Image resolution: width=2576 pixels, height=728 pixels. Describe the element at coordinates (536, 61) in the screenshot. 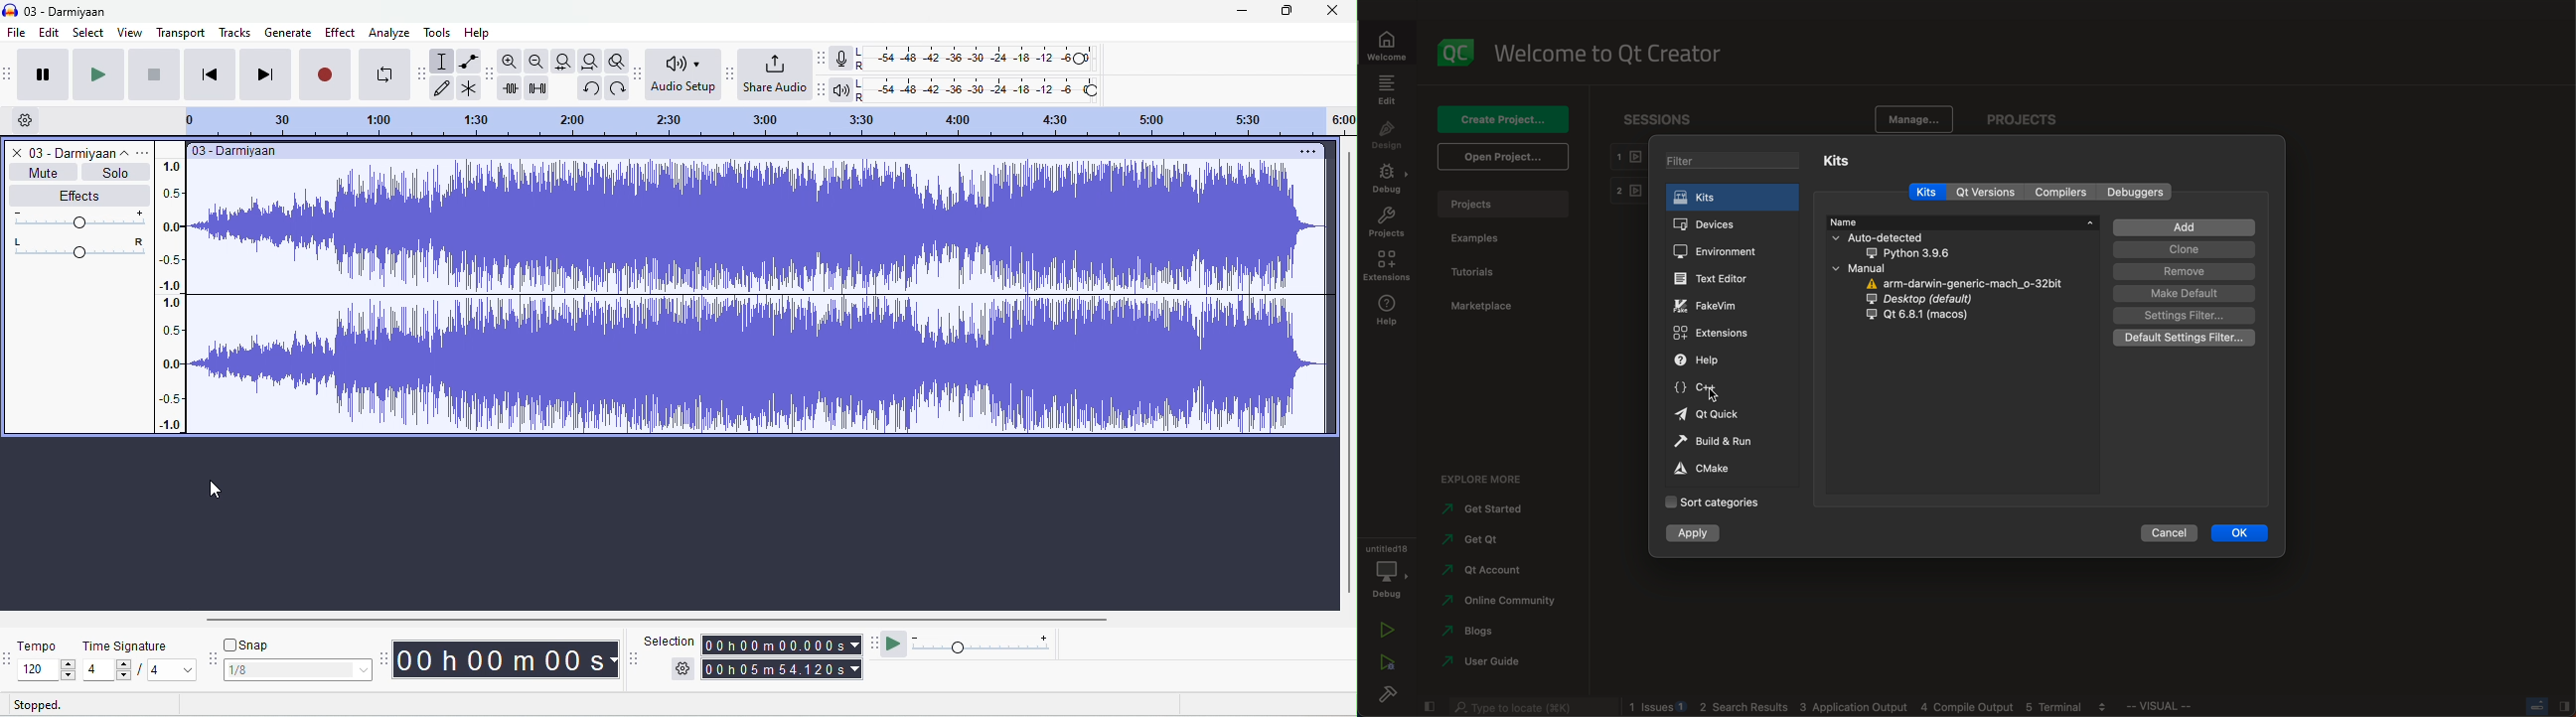

I see `zoom out` at that location.